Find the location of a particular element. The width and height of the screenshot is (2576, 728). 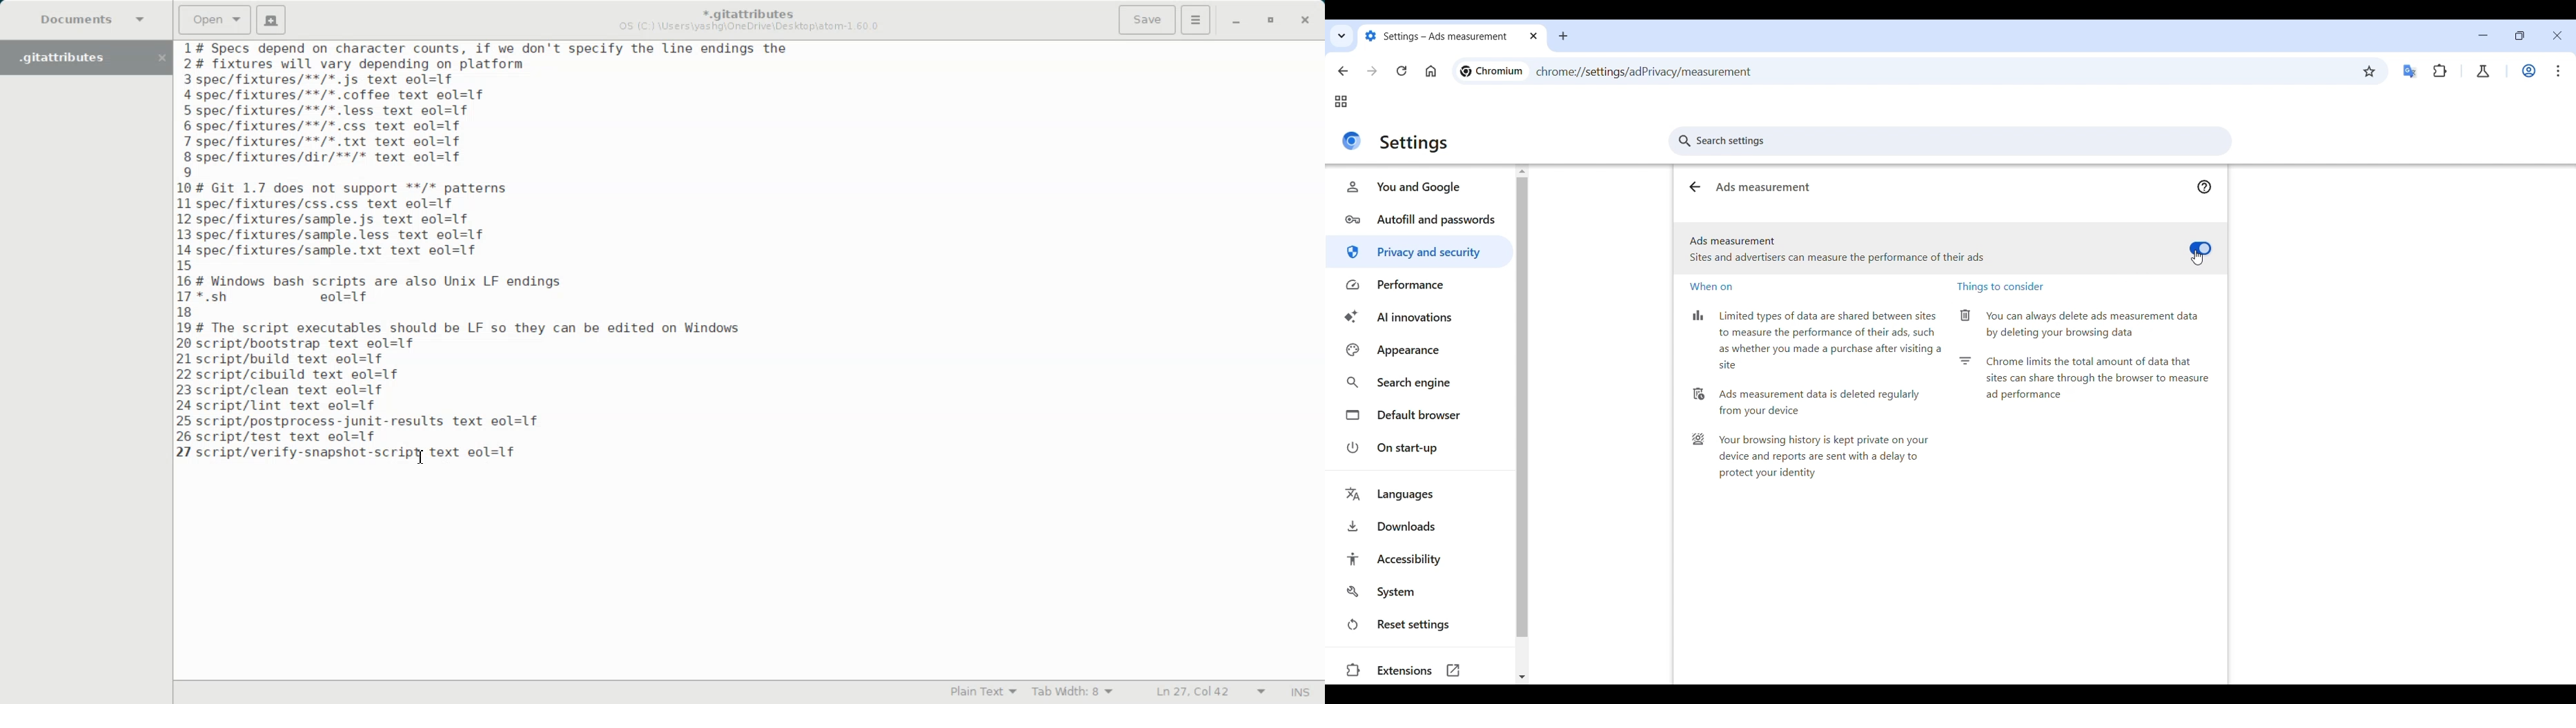

Downloads is located at coordinates (1420, 526).